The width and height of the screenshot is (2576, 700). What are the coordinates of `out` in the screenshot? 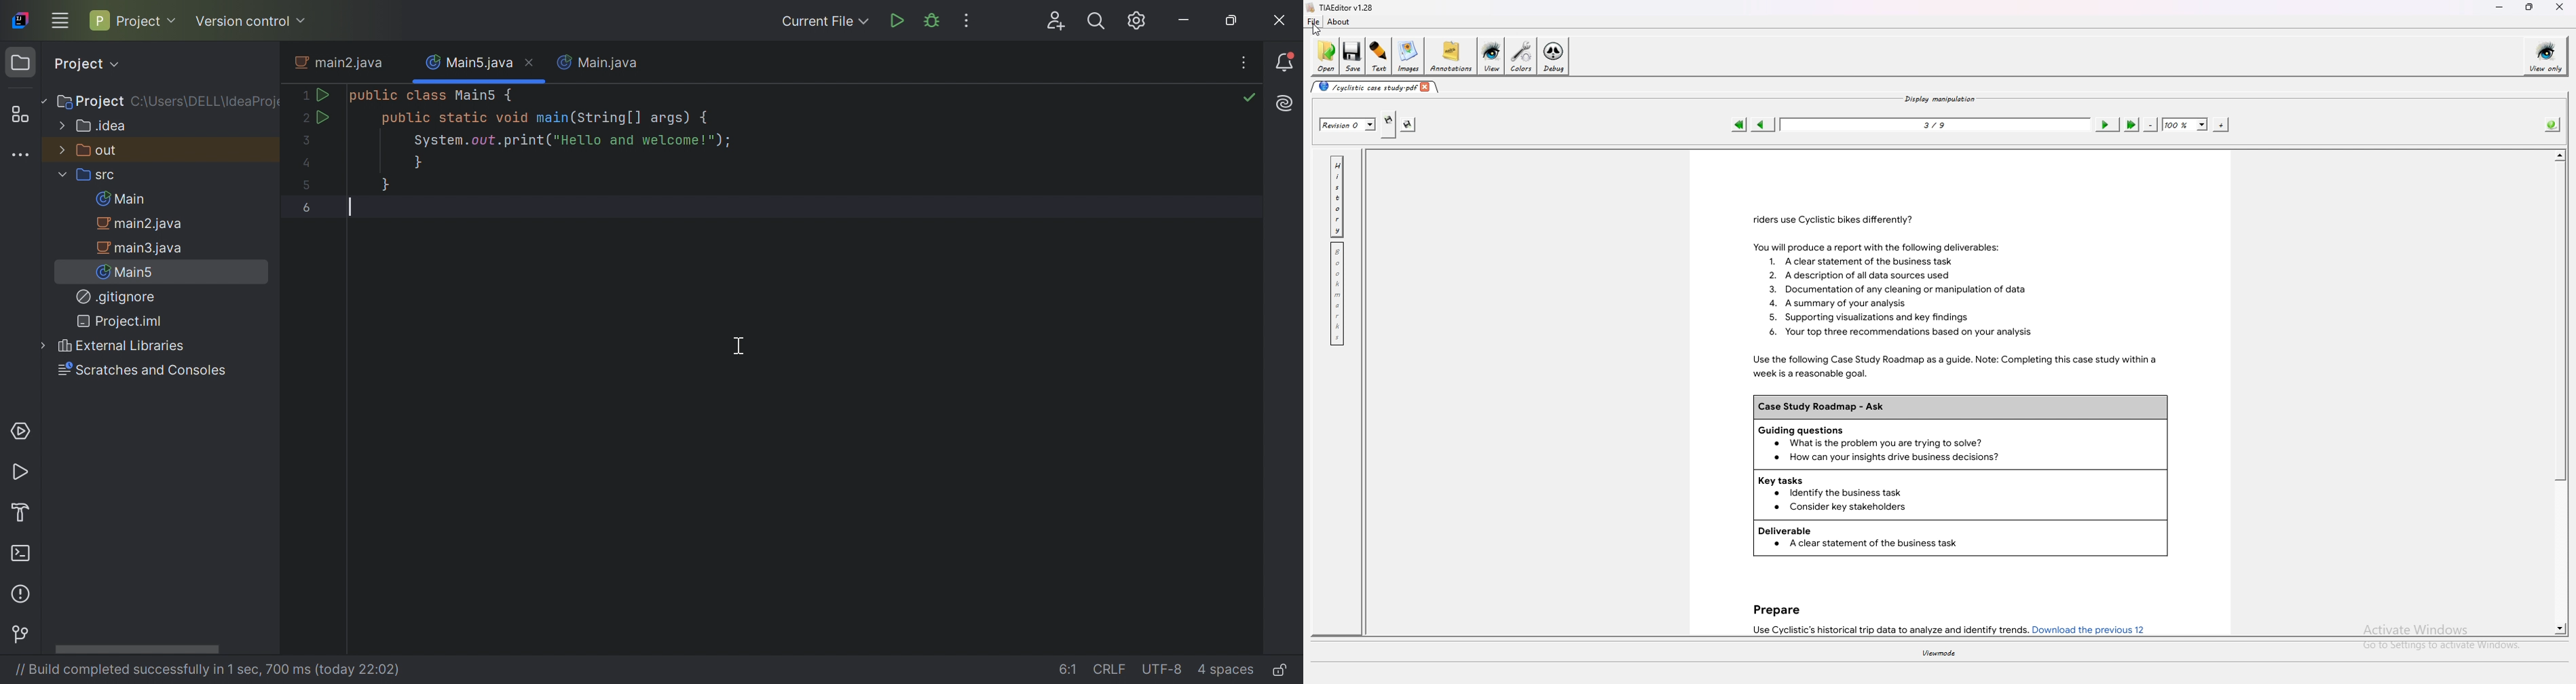 It's located at (89, 149).